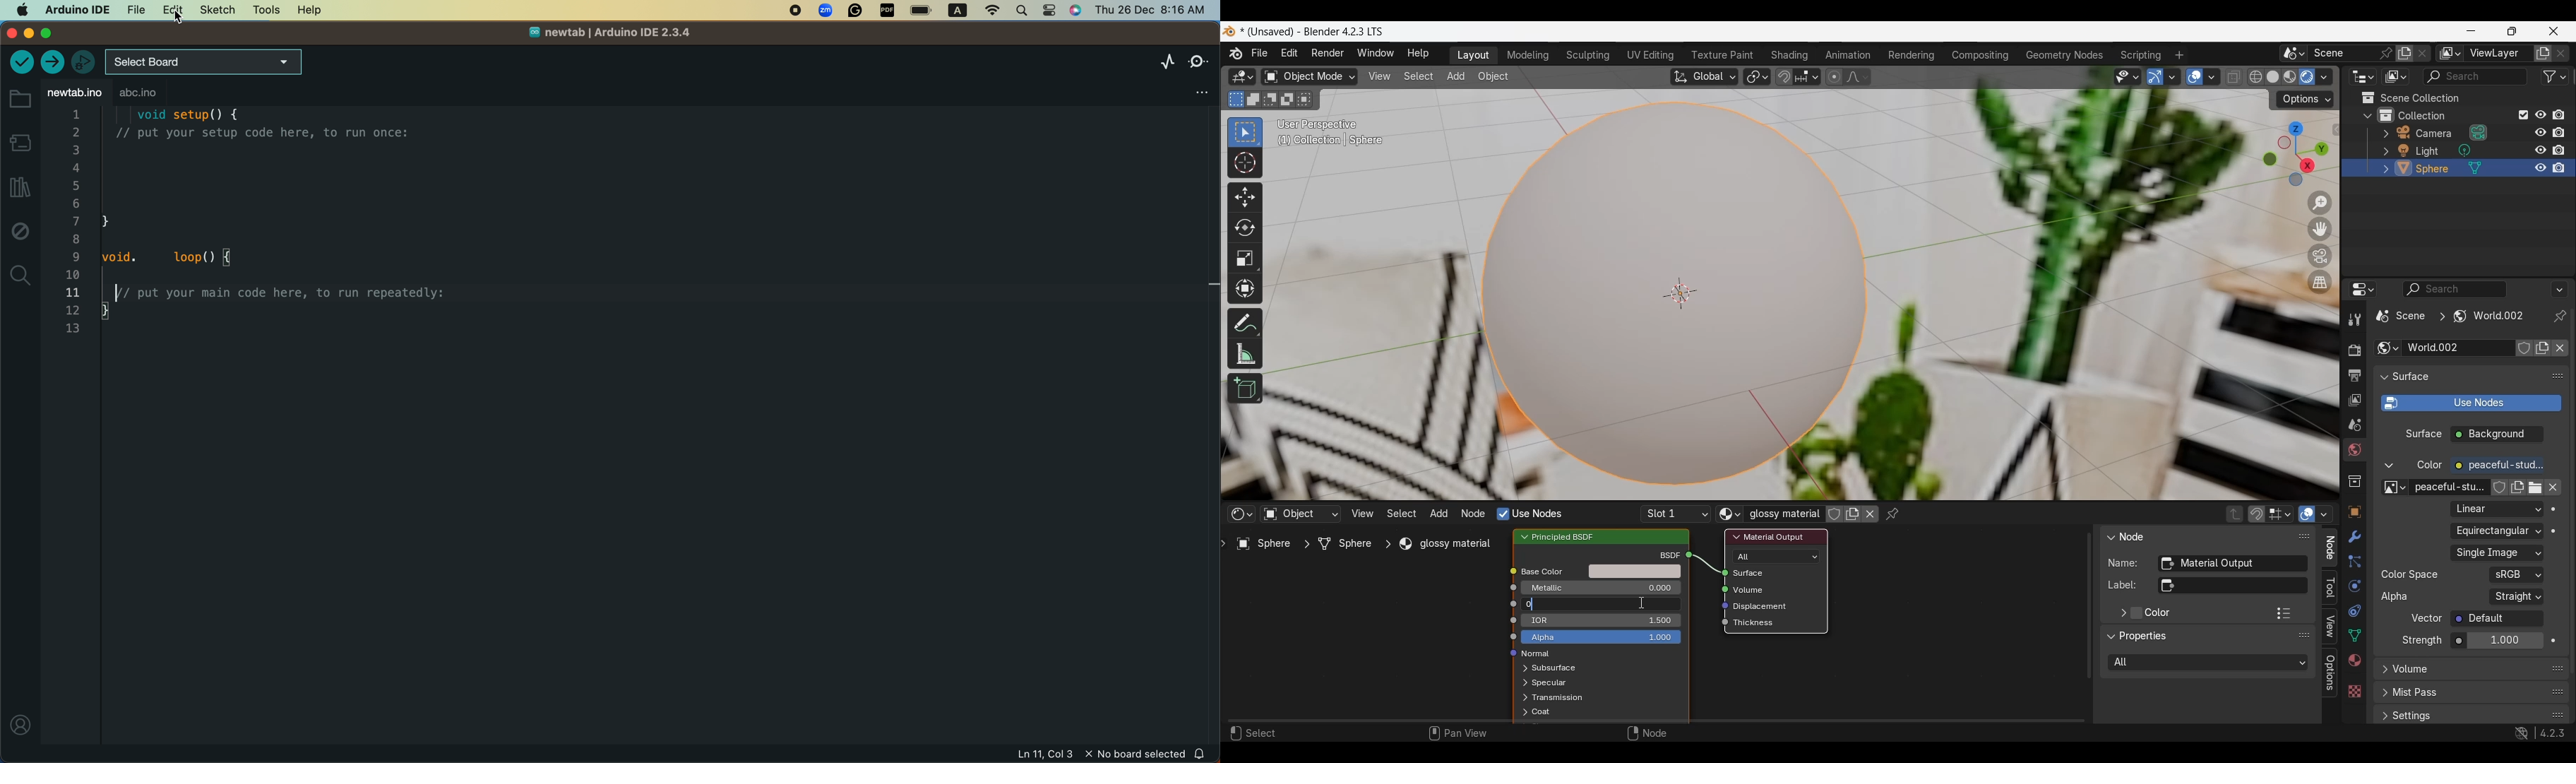 The image size is (2576, 784). What do you see at coordinates (1419, 54) in the screenshot?
I see `Help` at bounding box center [1419, 54].